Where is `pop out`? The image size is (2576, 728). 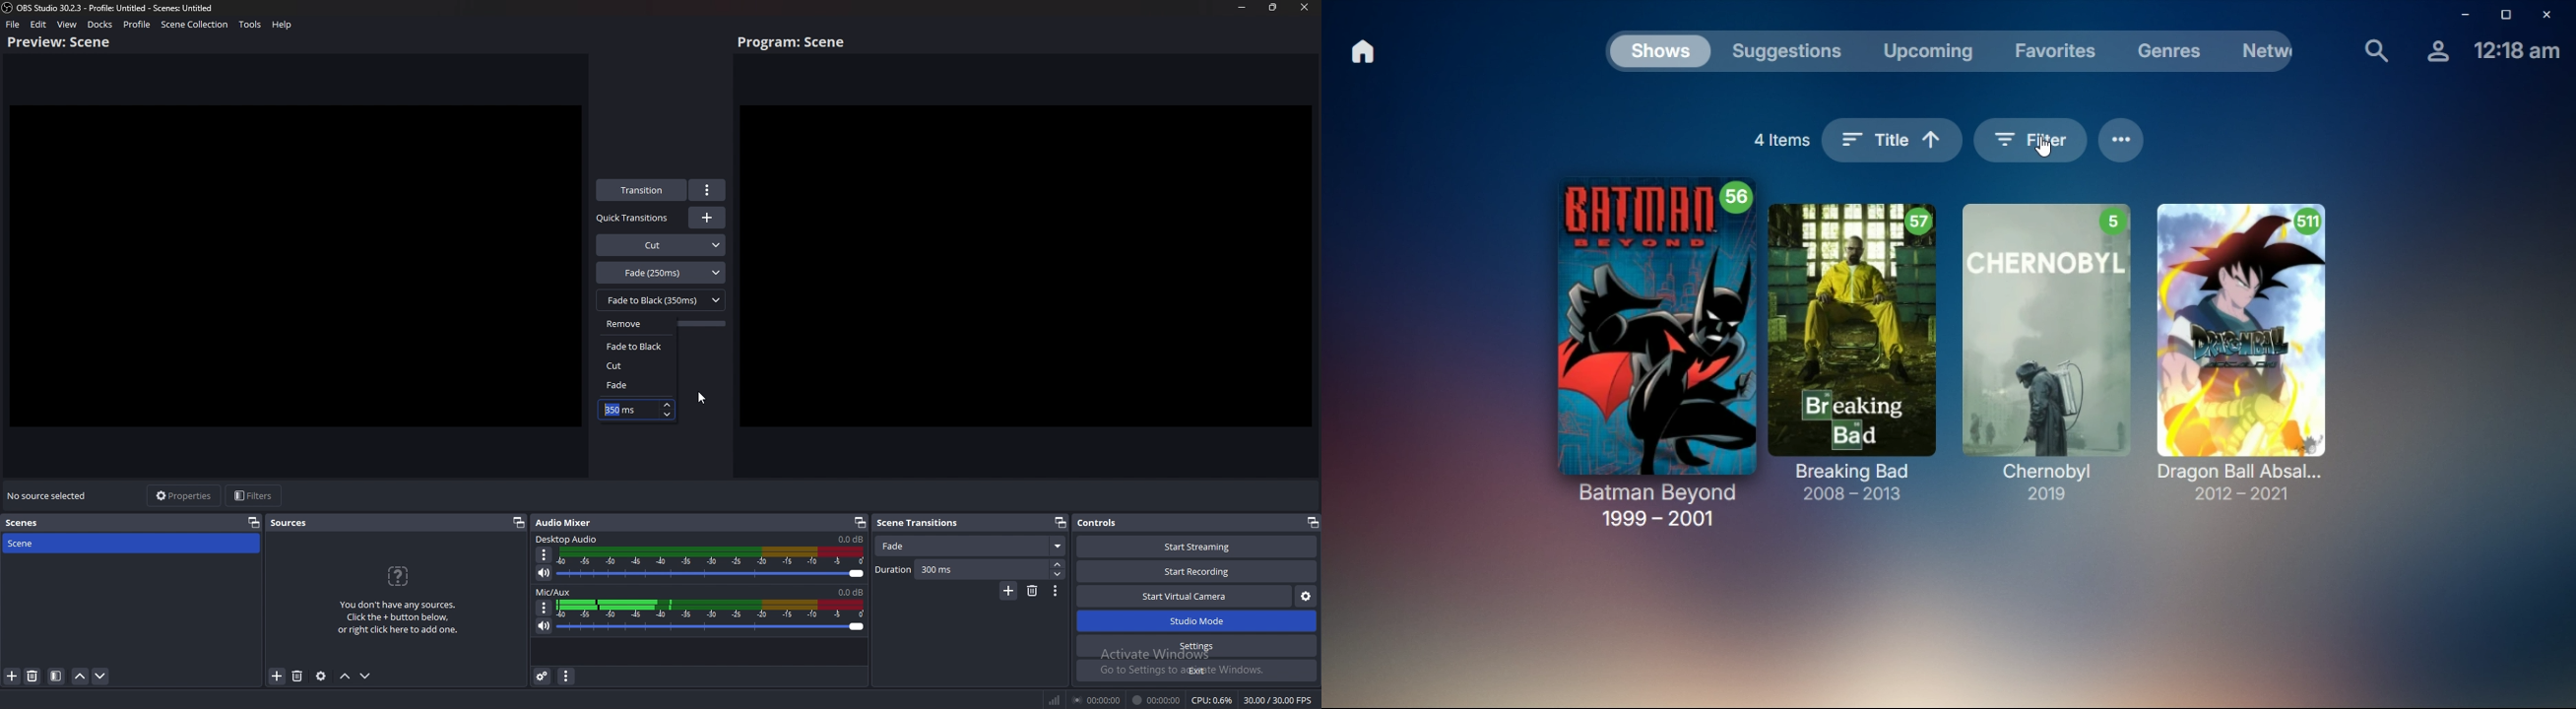 pop out is located at coordinates (254, 522).